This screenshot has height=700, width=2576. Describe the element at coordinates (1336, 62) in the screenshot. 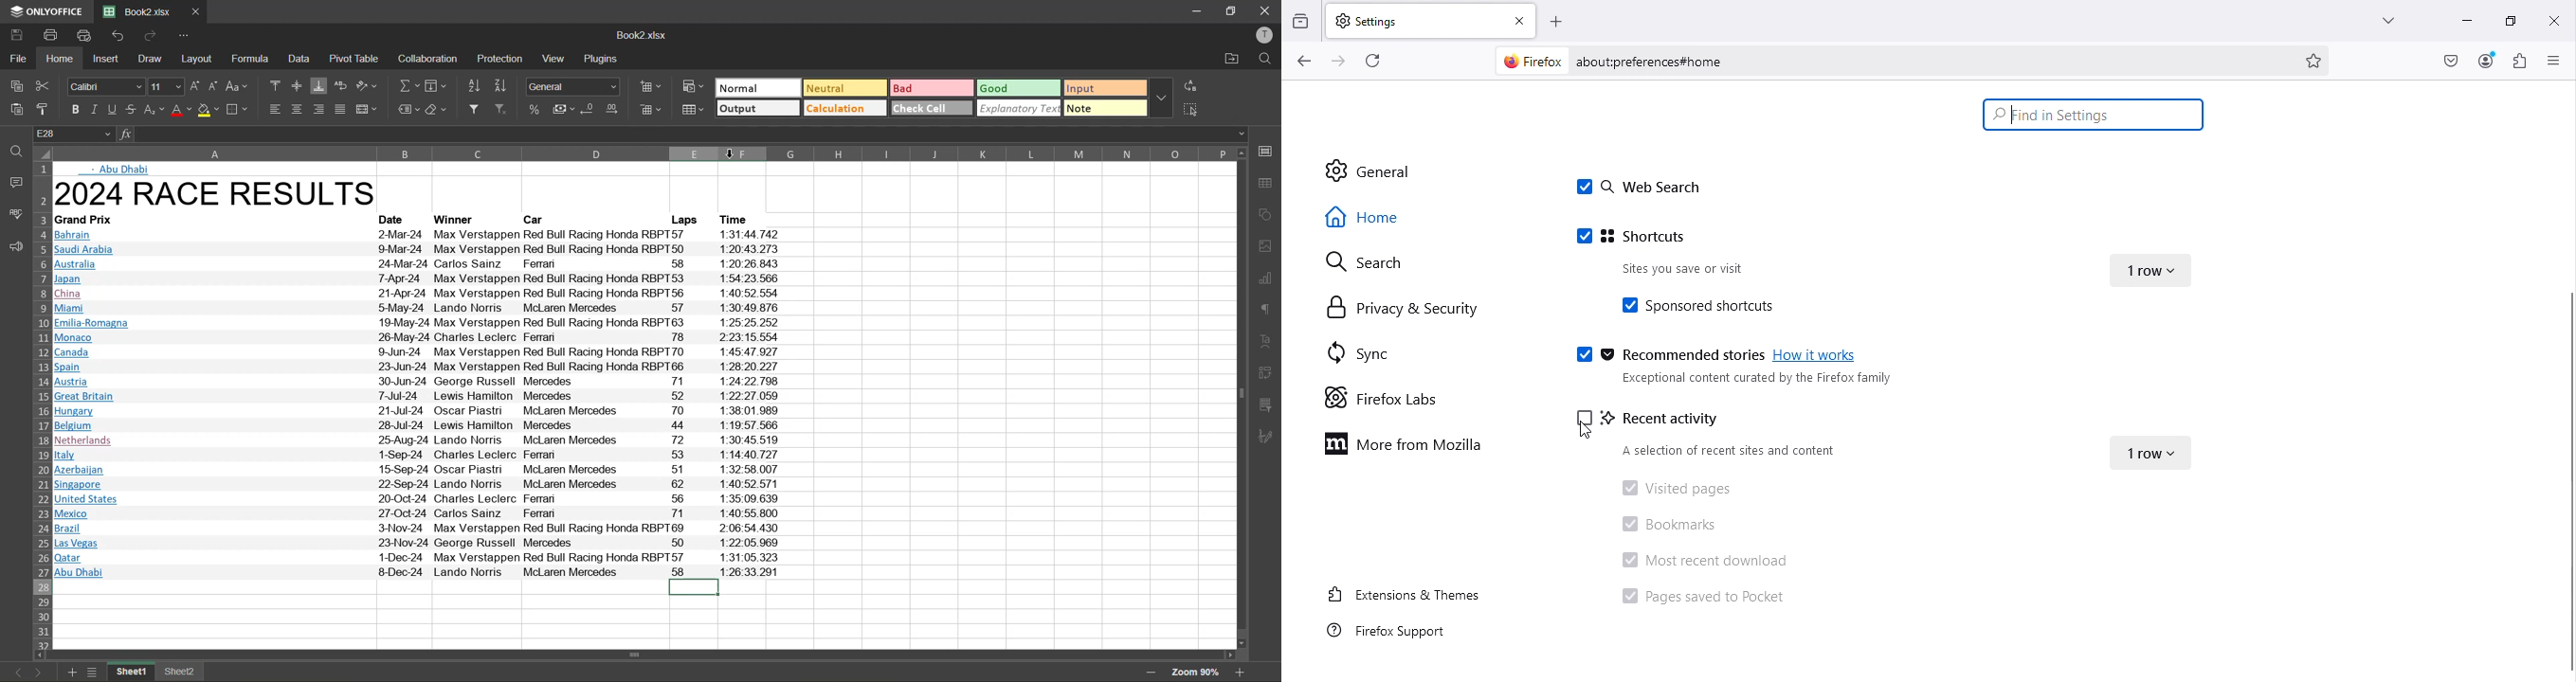

I see `Go forward one page` at that location.